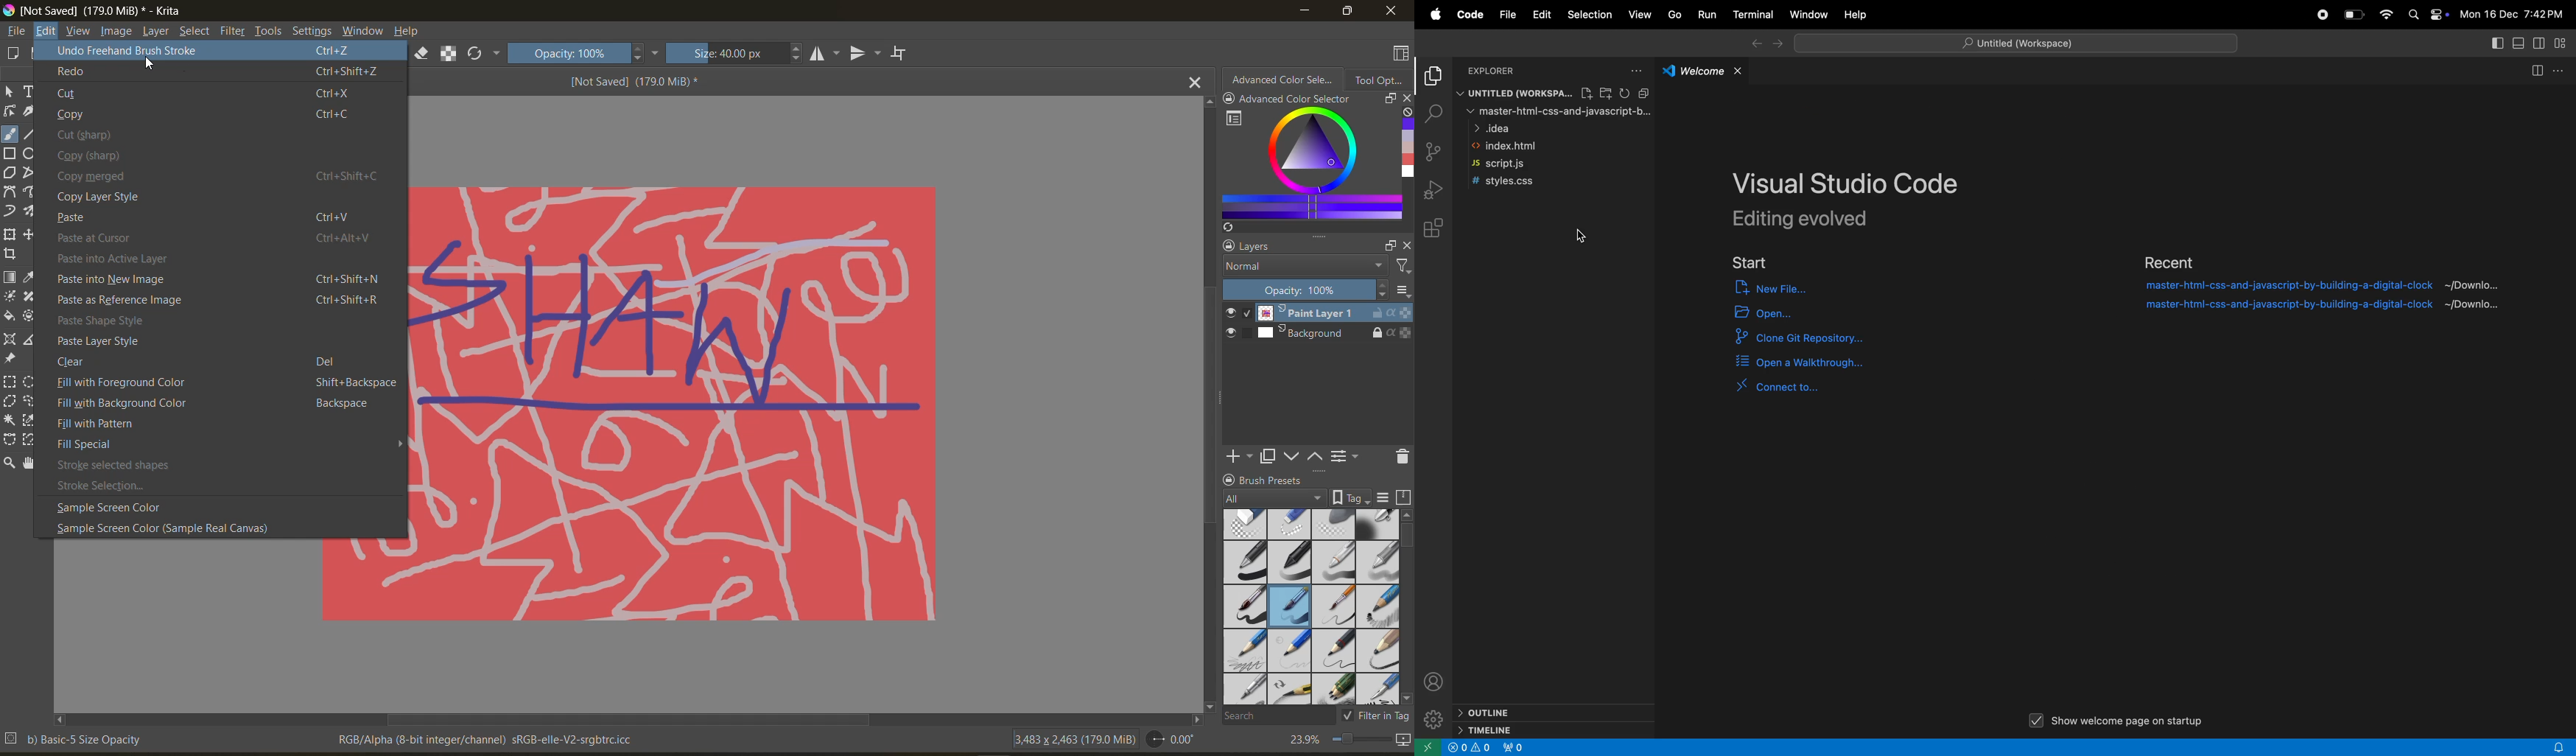 The width and height of the screenshot is (2576, 756). Describe the element at coordinates (30, 111) in the screenshot. I see `calligraphy` at that location.